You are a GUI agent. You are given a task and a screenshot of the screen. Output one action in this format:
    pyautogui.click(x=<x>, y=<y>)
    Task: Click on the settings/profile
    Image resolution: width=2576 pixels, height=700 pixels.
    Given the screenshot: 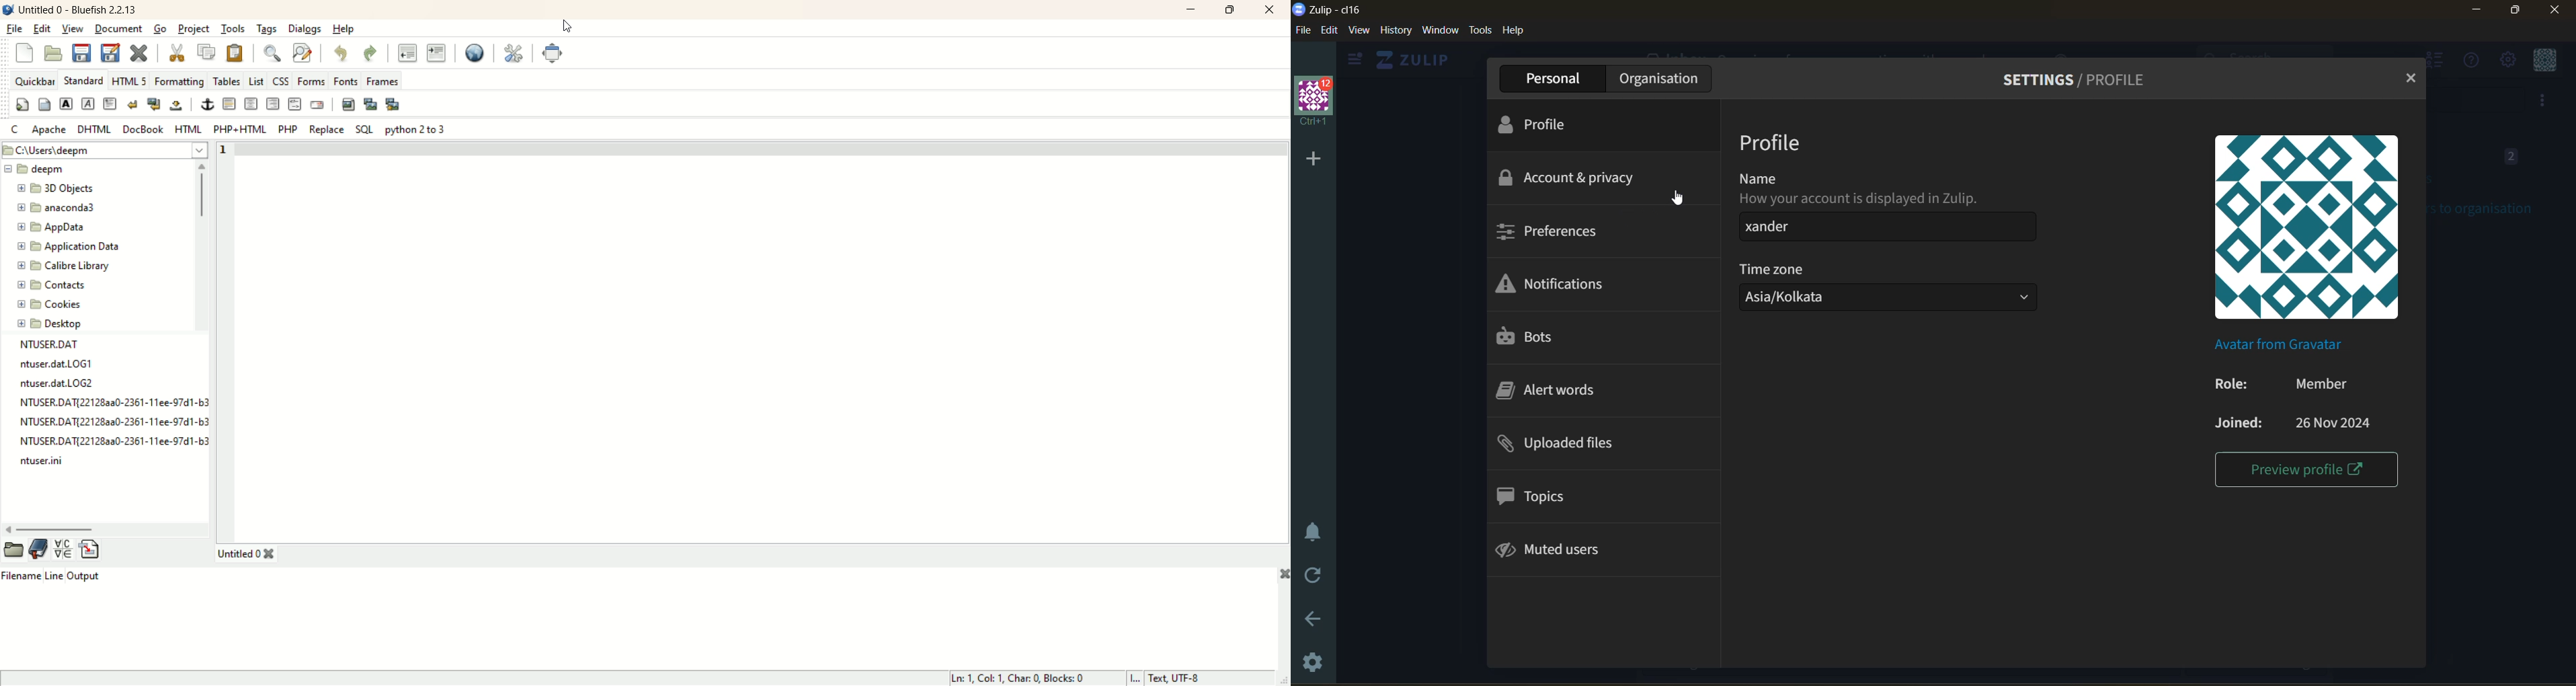 What is the action you would take?
    pyautogui.click(x=2075, y=79)
    